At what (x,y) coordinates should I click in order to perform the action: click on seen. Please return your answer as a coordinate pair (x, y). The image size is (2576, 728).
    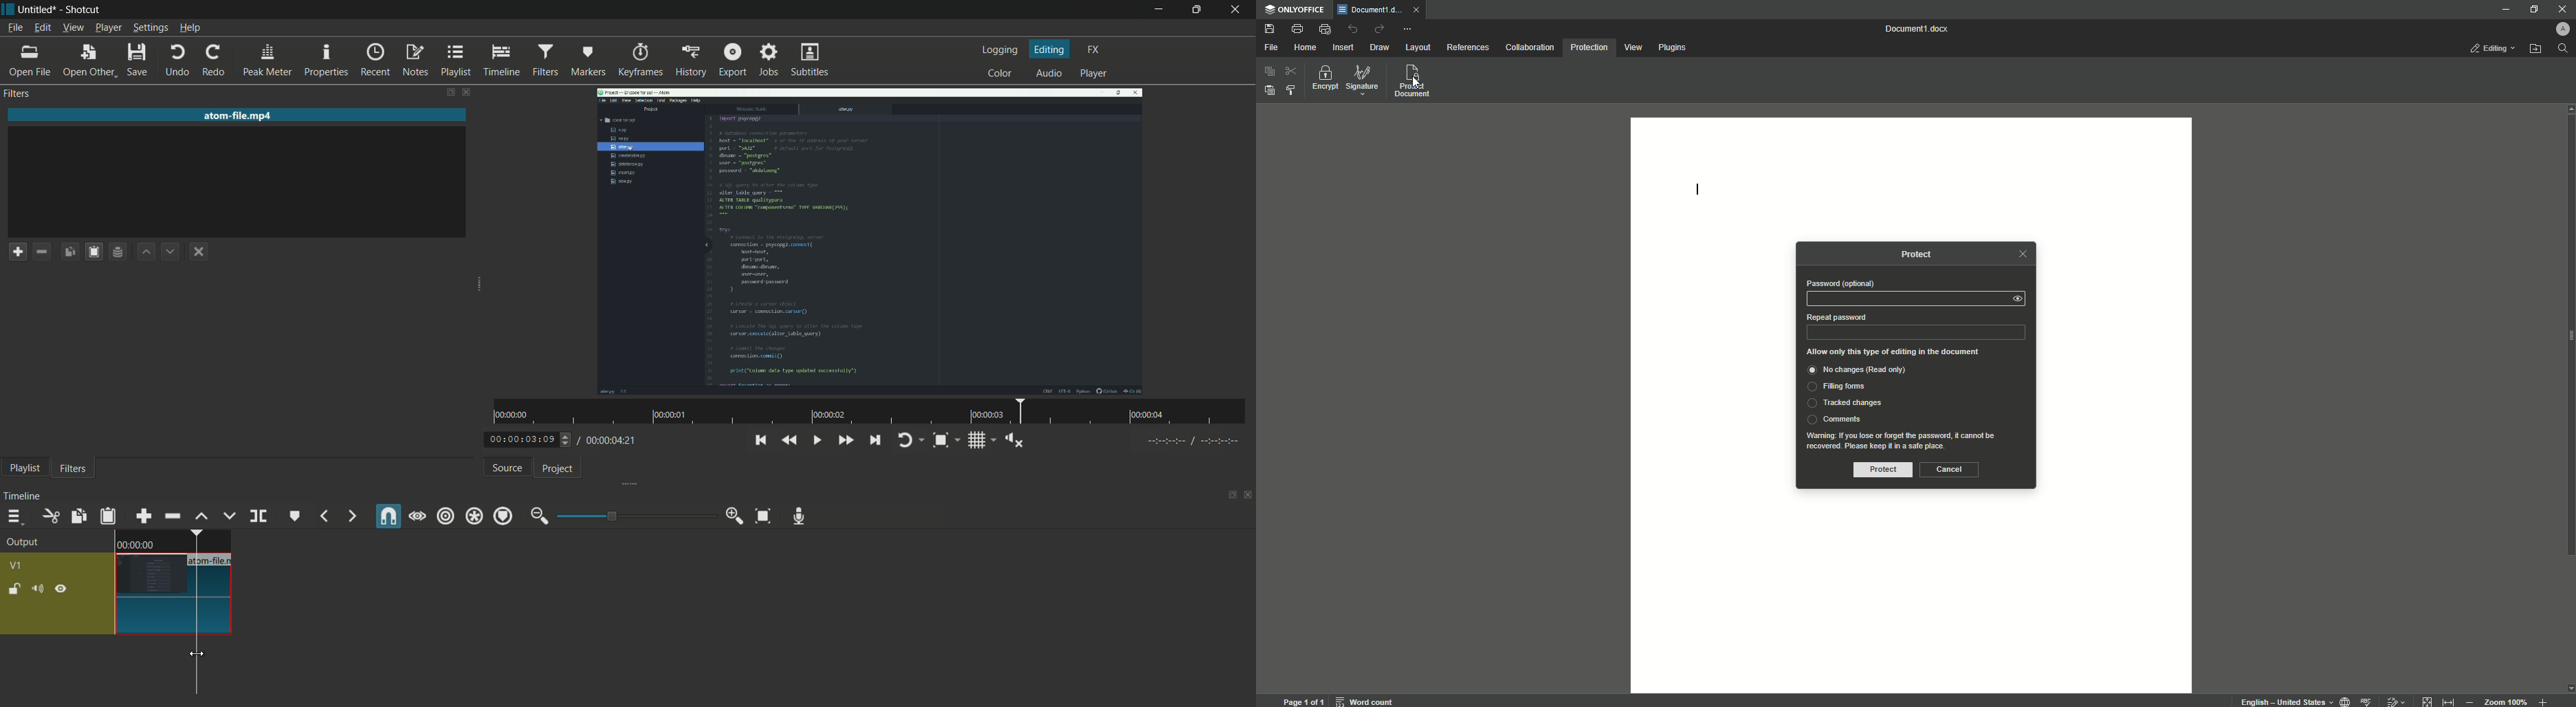
    Looking at the image, I should click on (2021, 298).